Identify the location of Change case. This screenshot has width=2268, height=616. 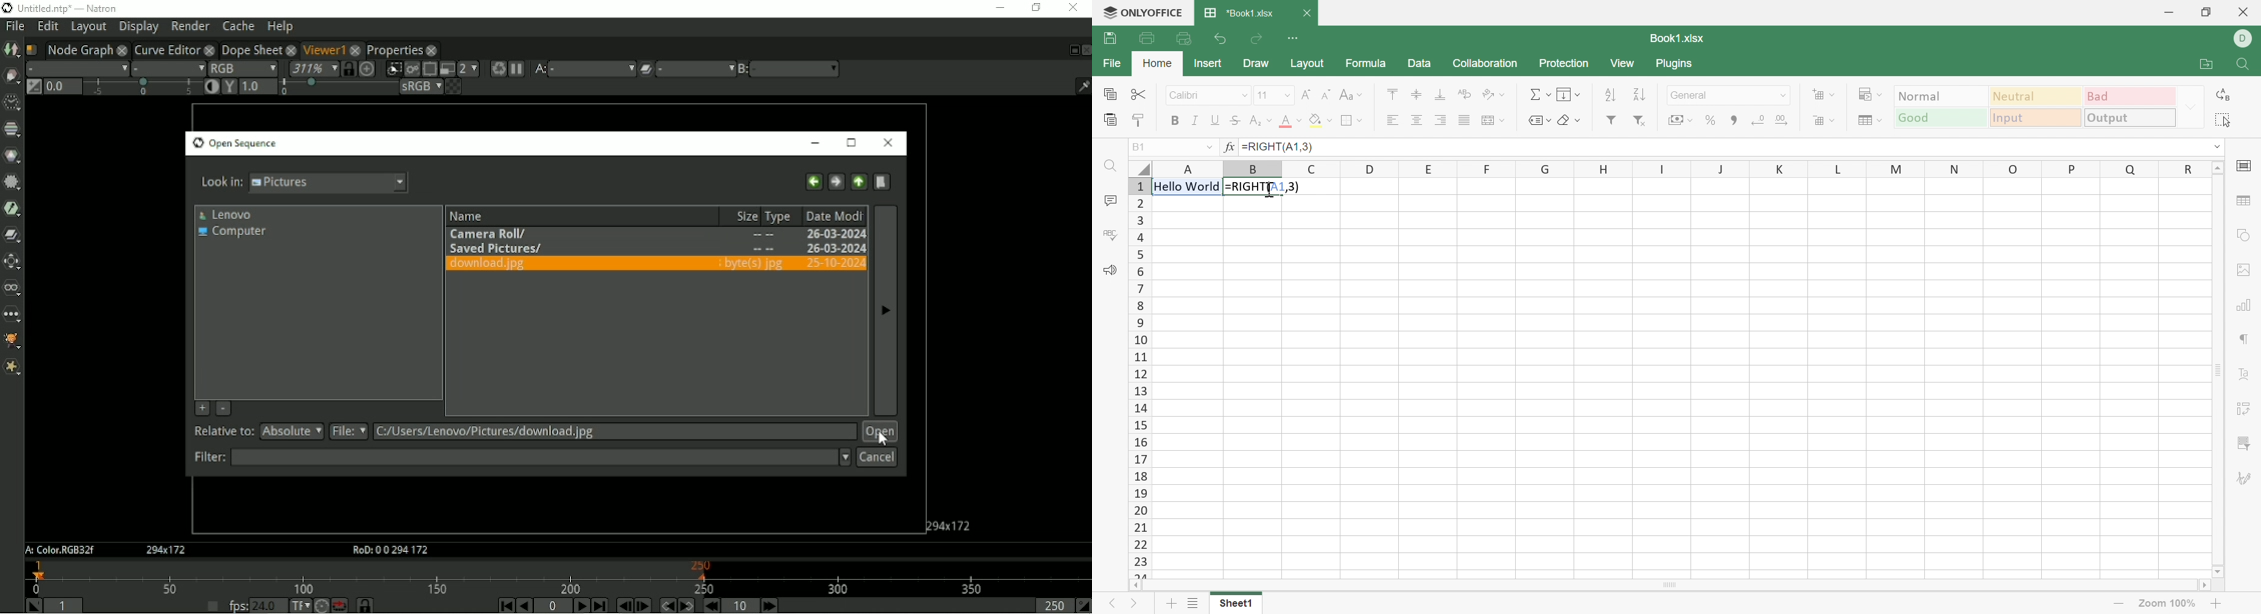
(1352, 93).